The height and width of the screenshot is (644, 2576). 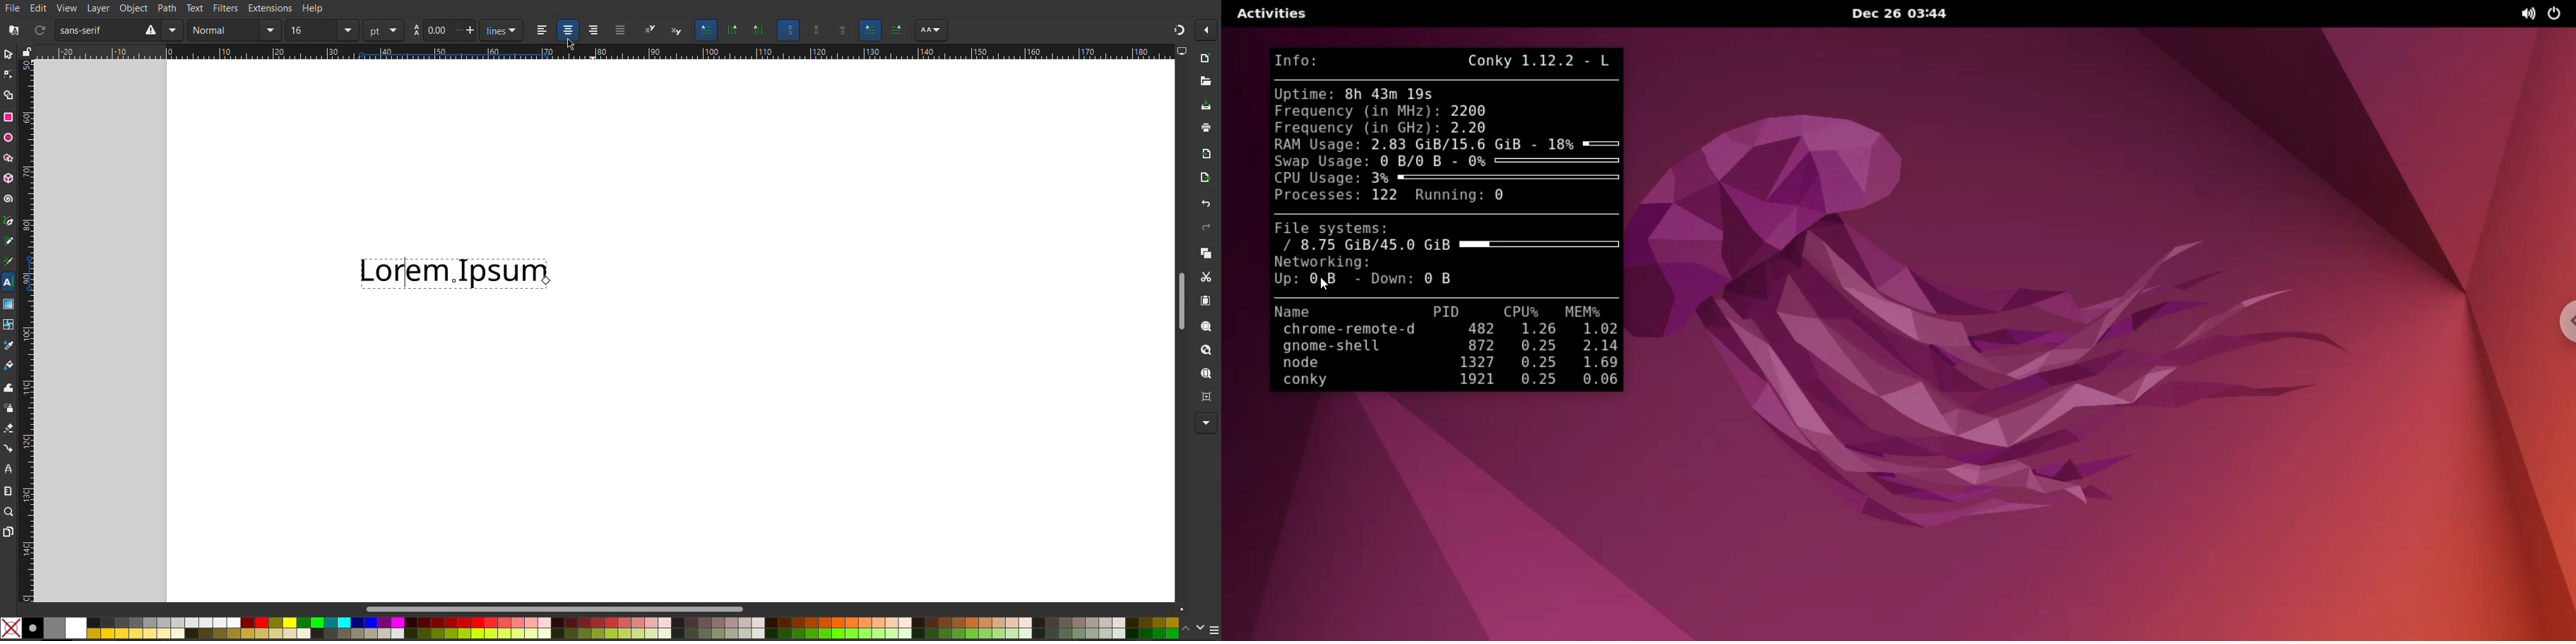 I want to click on Size, so click(x=452, y=31).